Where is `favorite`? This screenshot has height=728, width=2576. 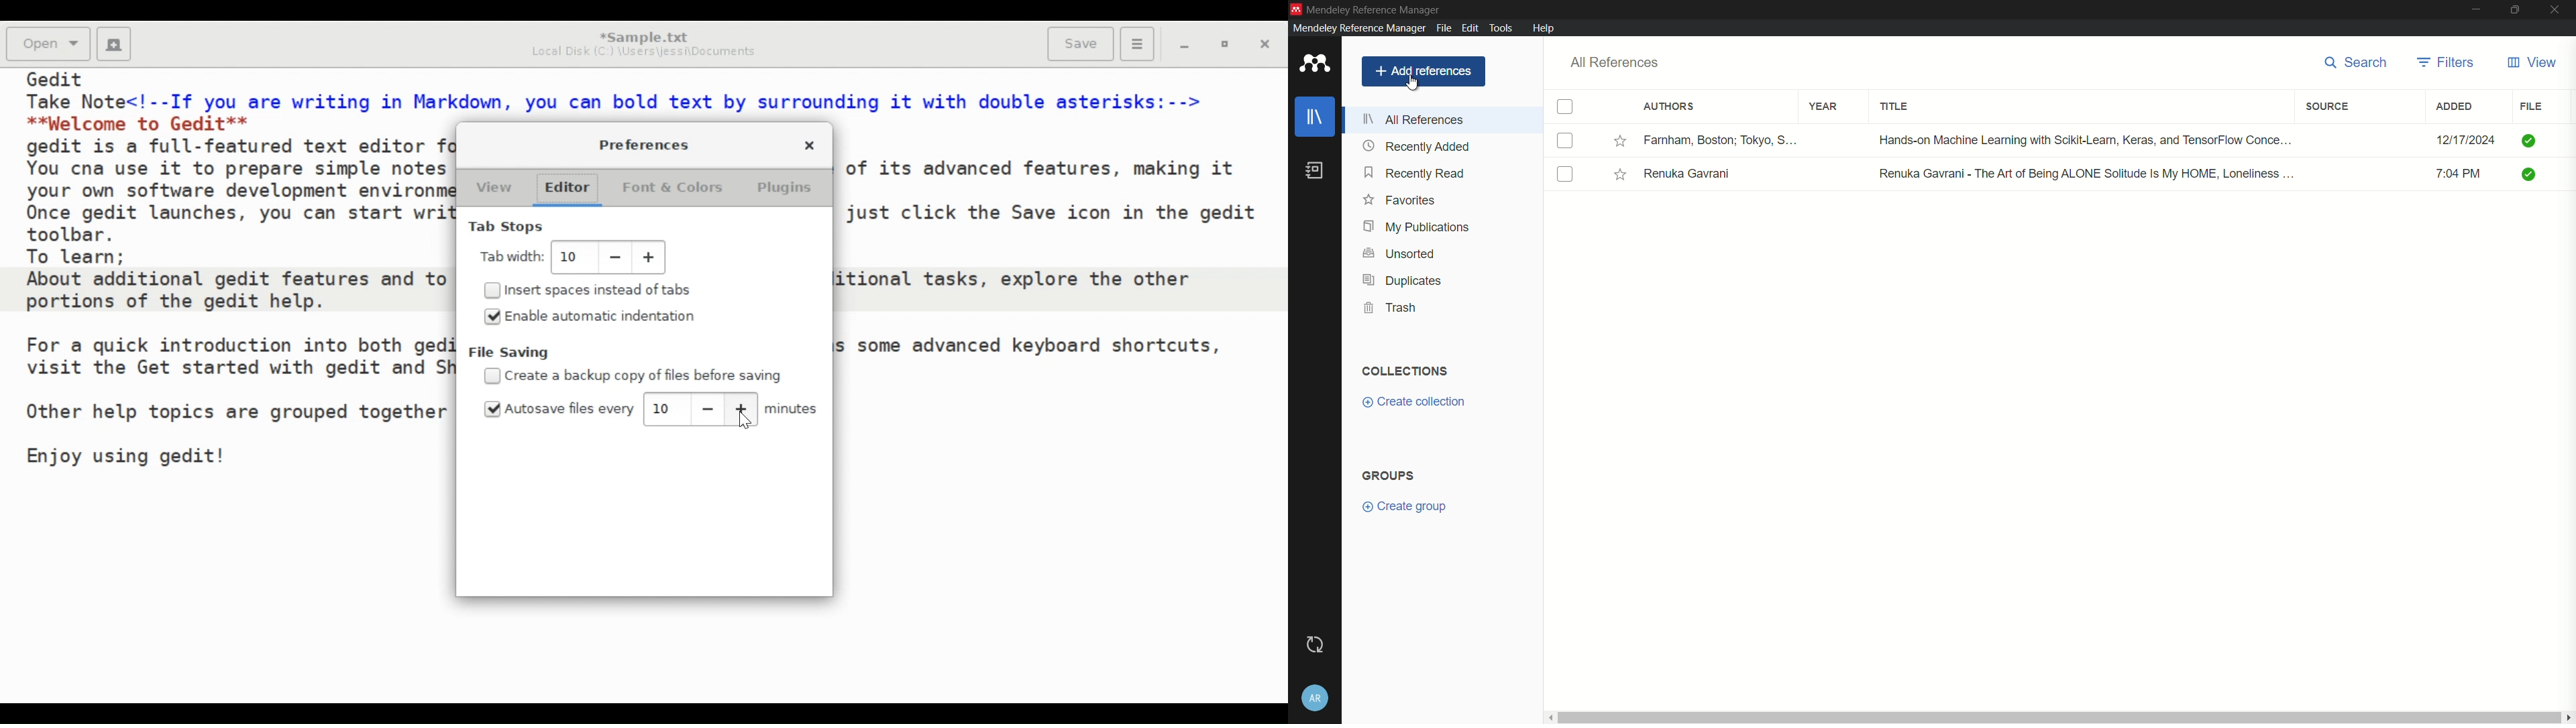
favorite is located at coordinates (1399, 200).